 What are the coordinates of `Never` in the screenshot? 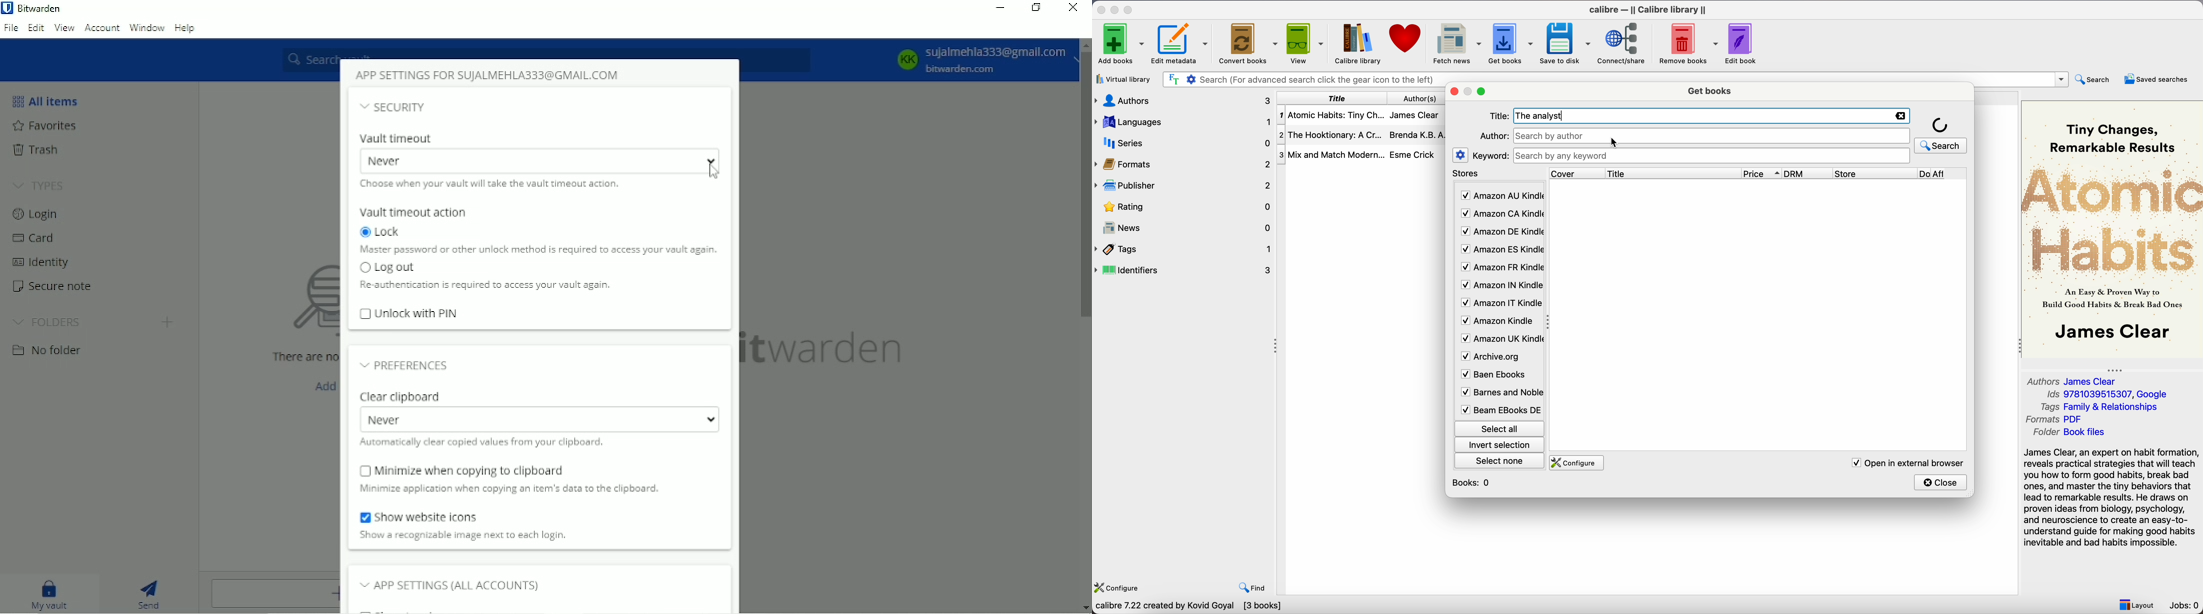 It's located at (538, 161).